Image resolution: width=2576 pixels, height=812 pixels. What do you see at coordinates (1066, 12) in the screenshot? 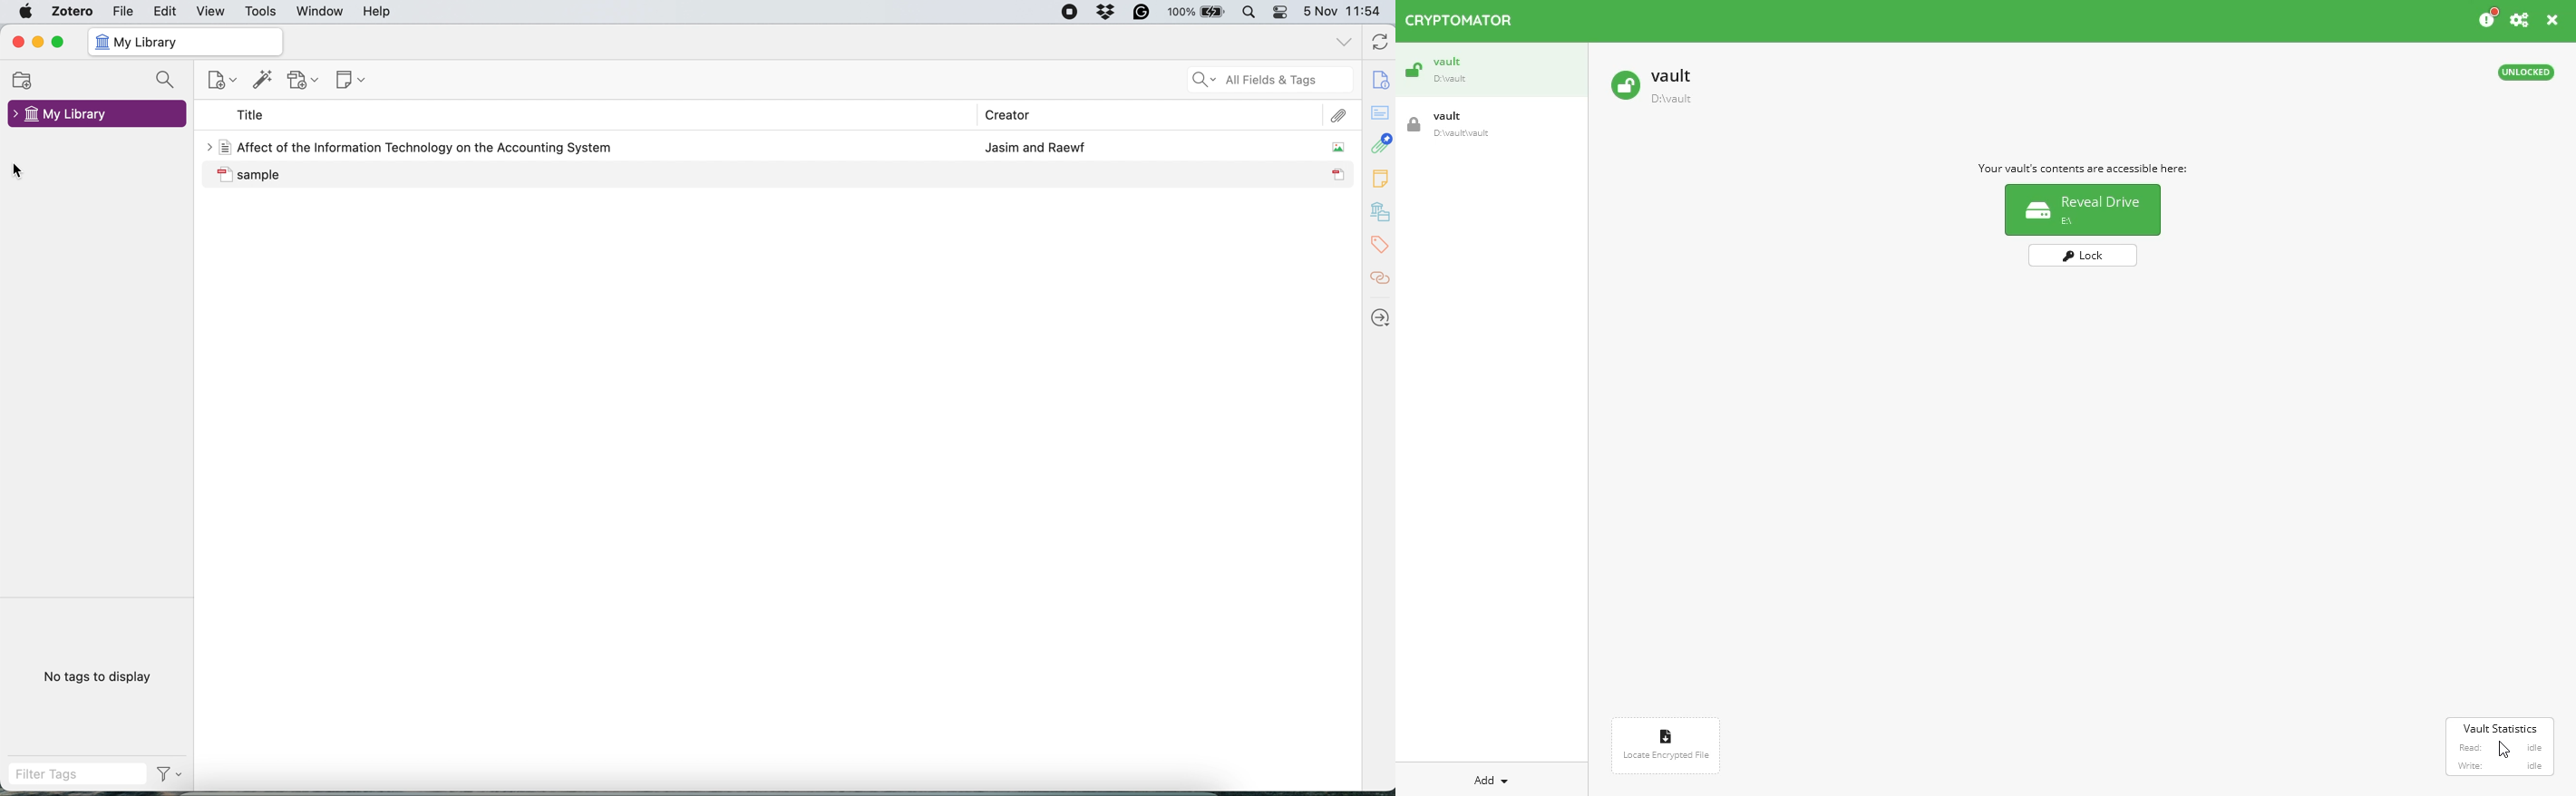
I see `screen recorder` at bounding box center [1066, 12].